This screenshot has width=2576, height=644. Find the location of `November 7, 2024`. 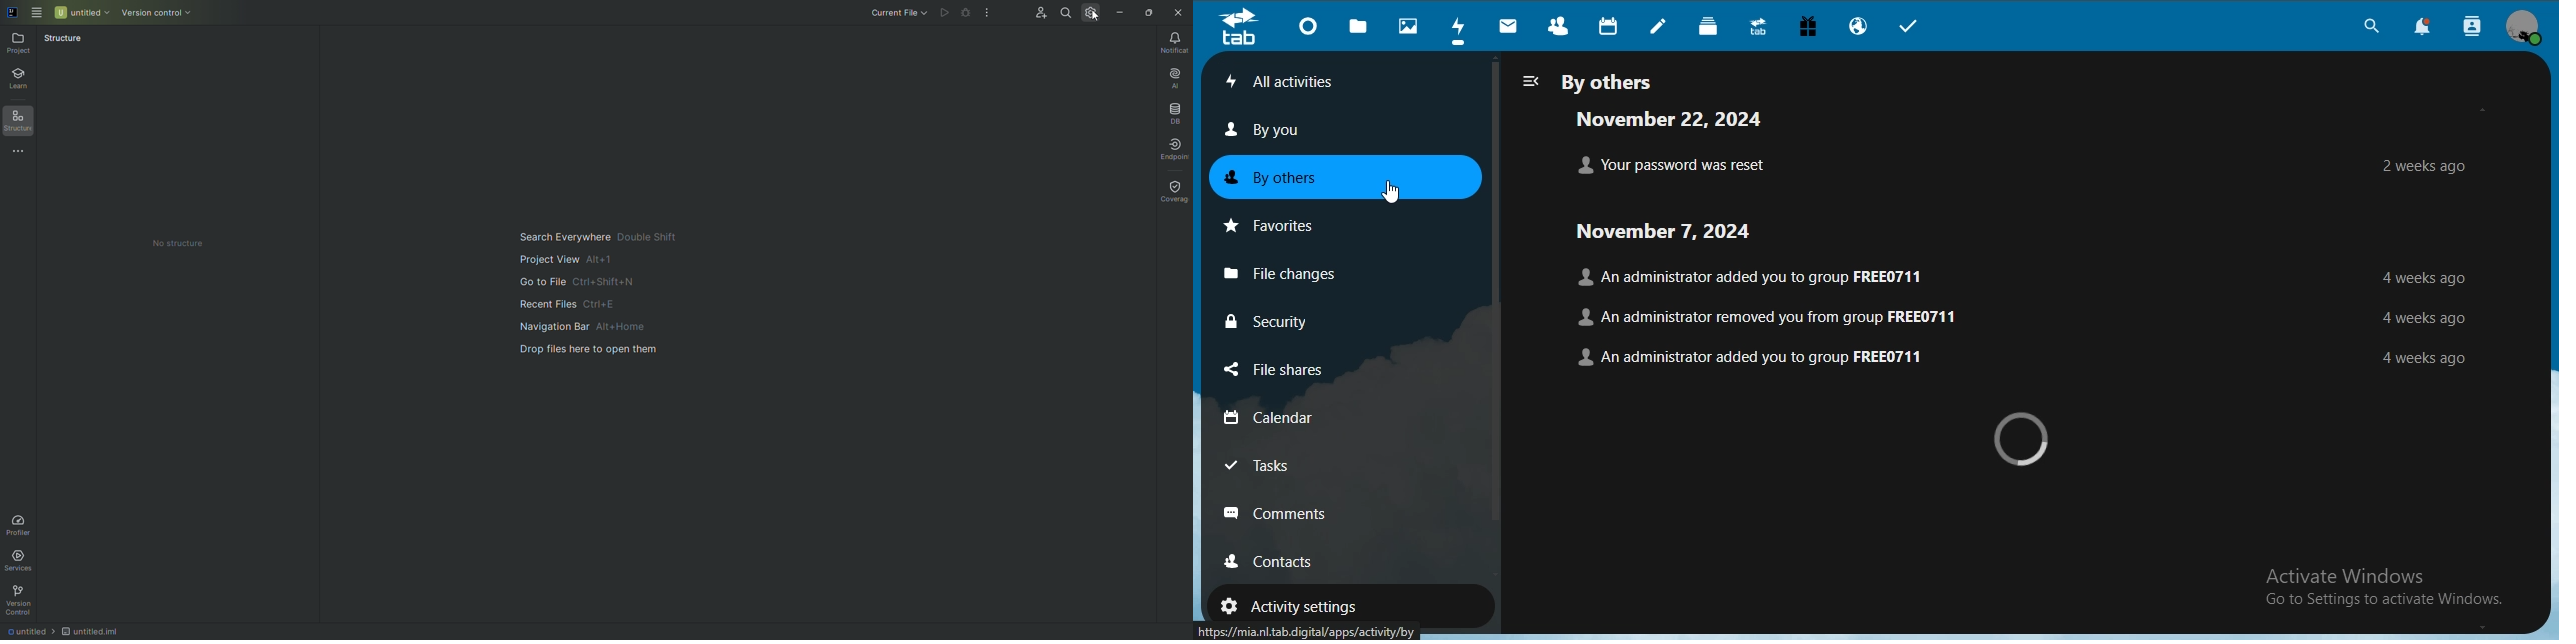

November 7, 2024 is located at coordinates (1695, 233).